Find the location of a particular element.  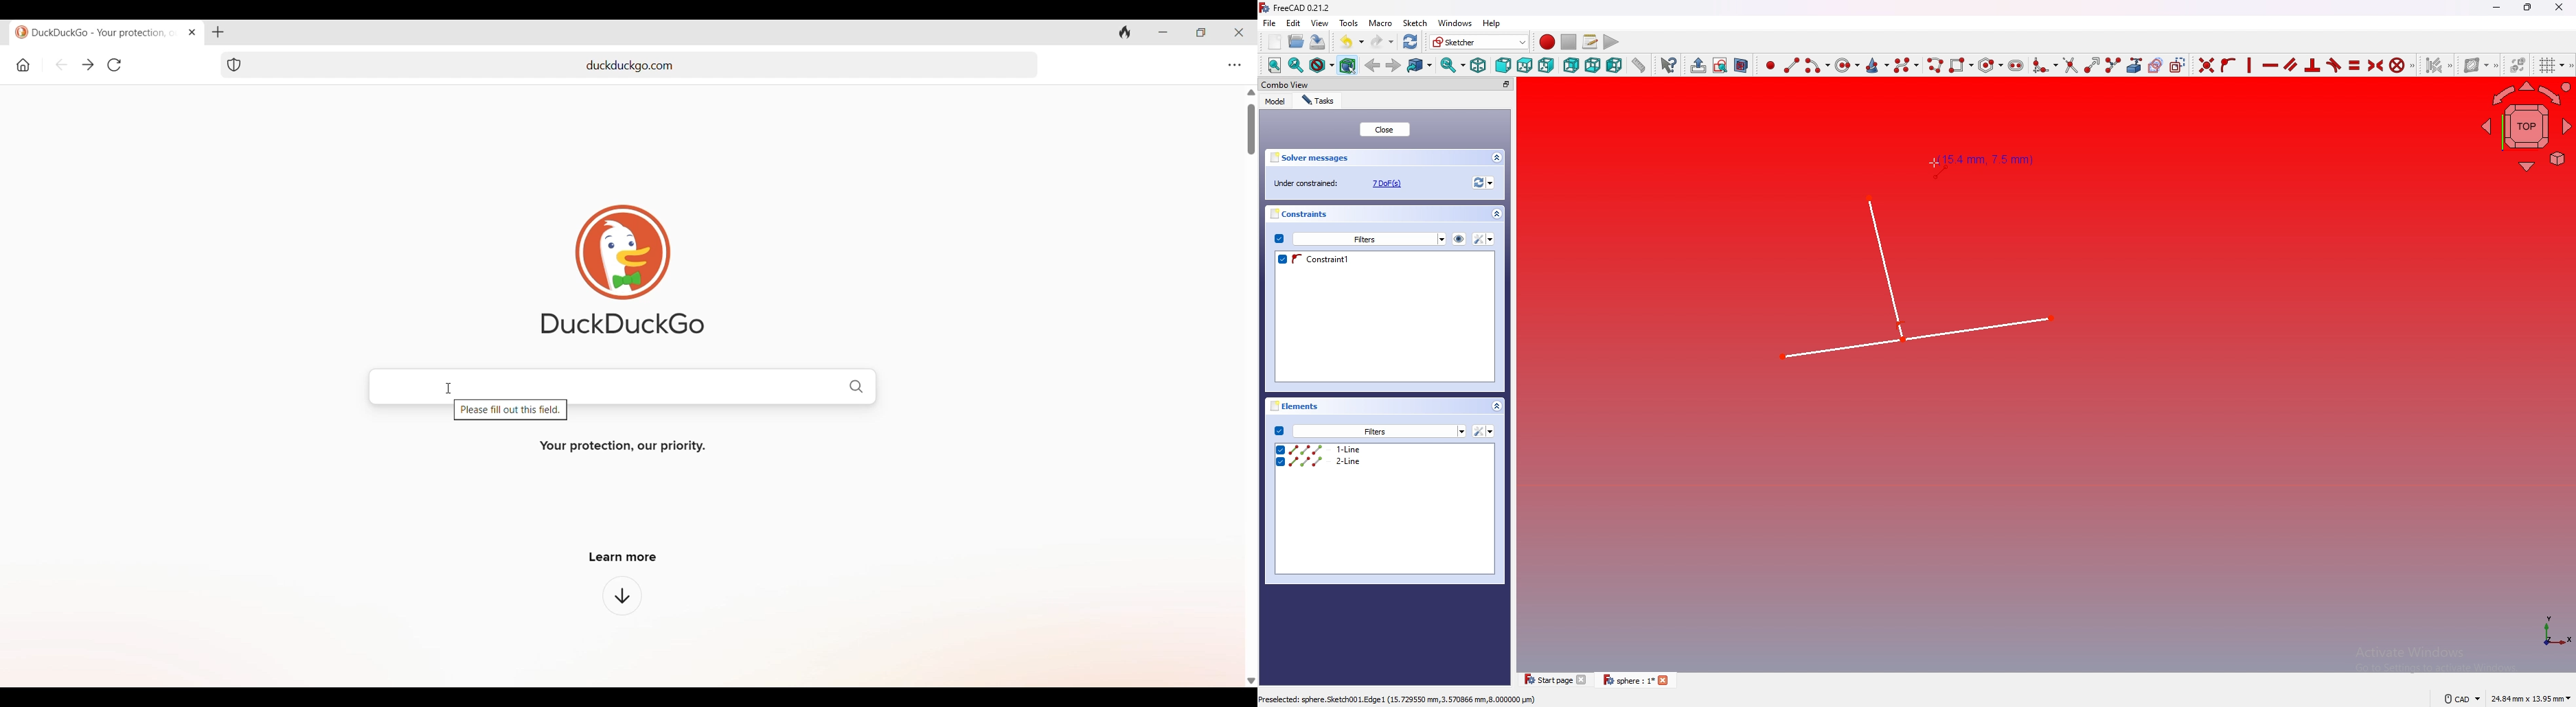

Forces recomputation of active document is located at coordinates (1481, 184).